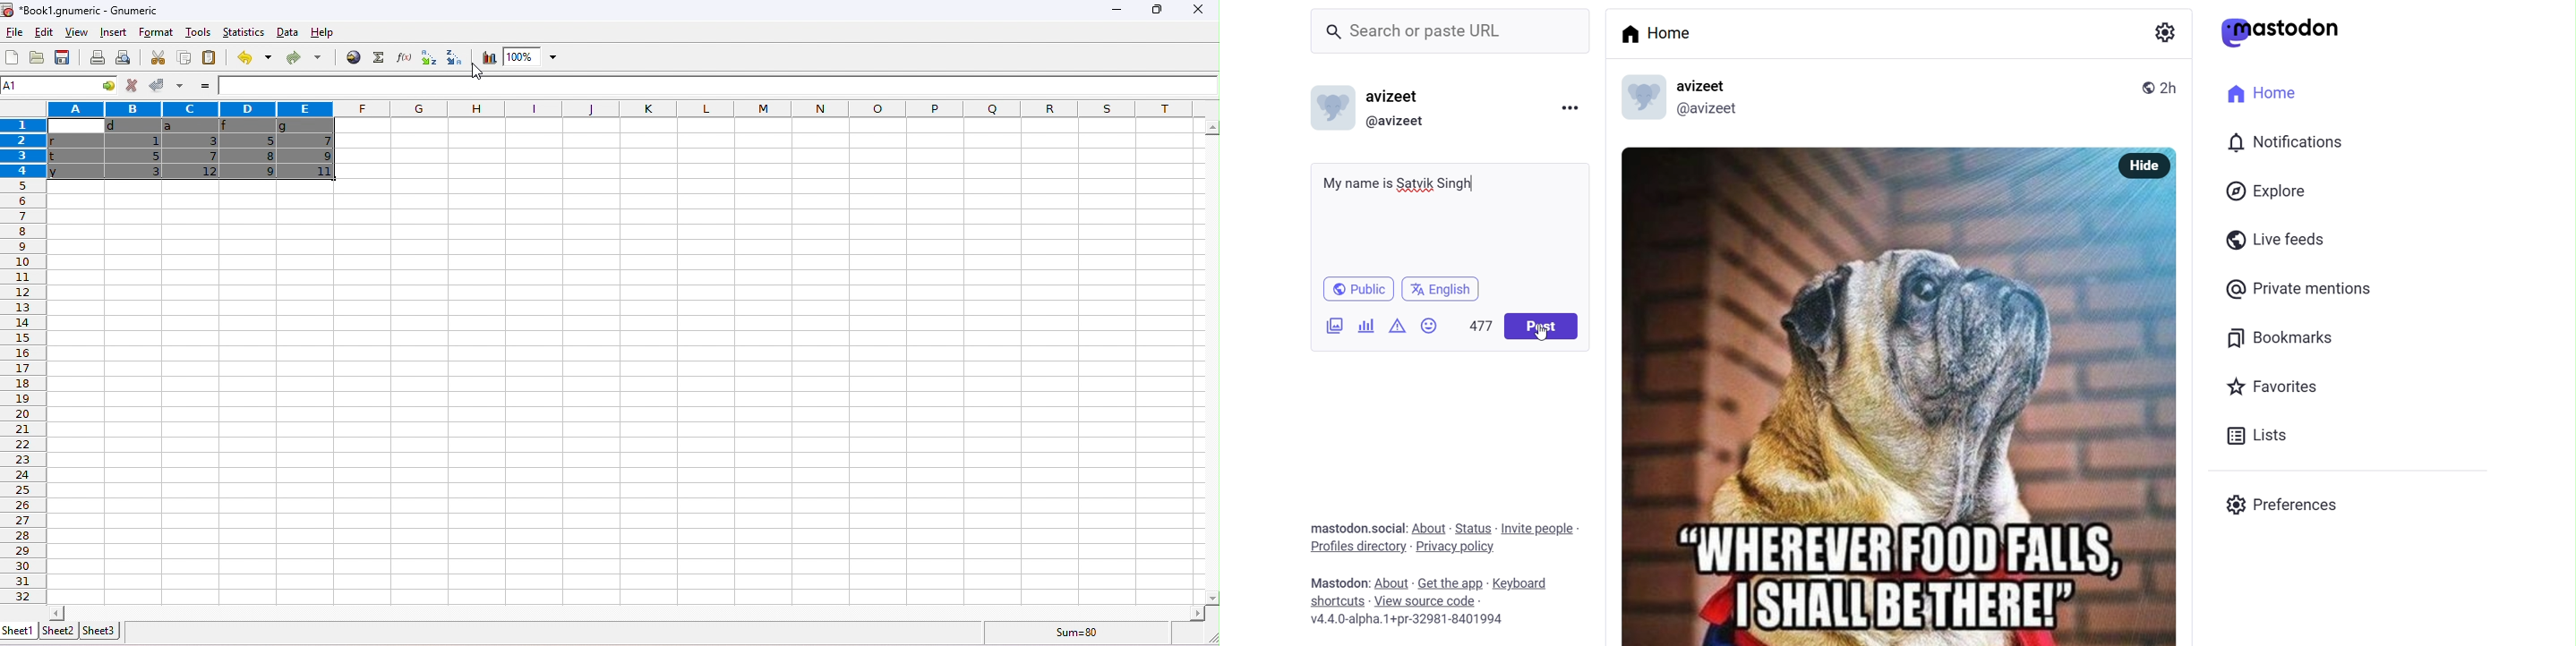 The height and width of the screenshot is (672, 2576). I want to click on print, so click(97, 57).